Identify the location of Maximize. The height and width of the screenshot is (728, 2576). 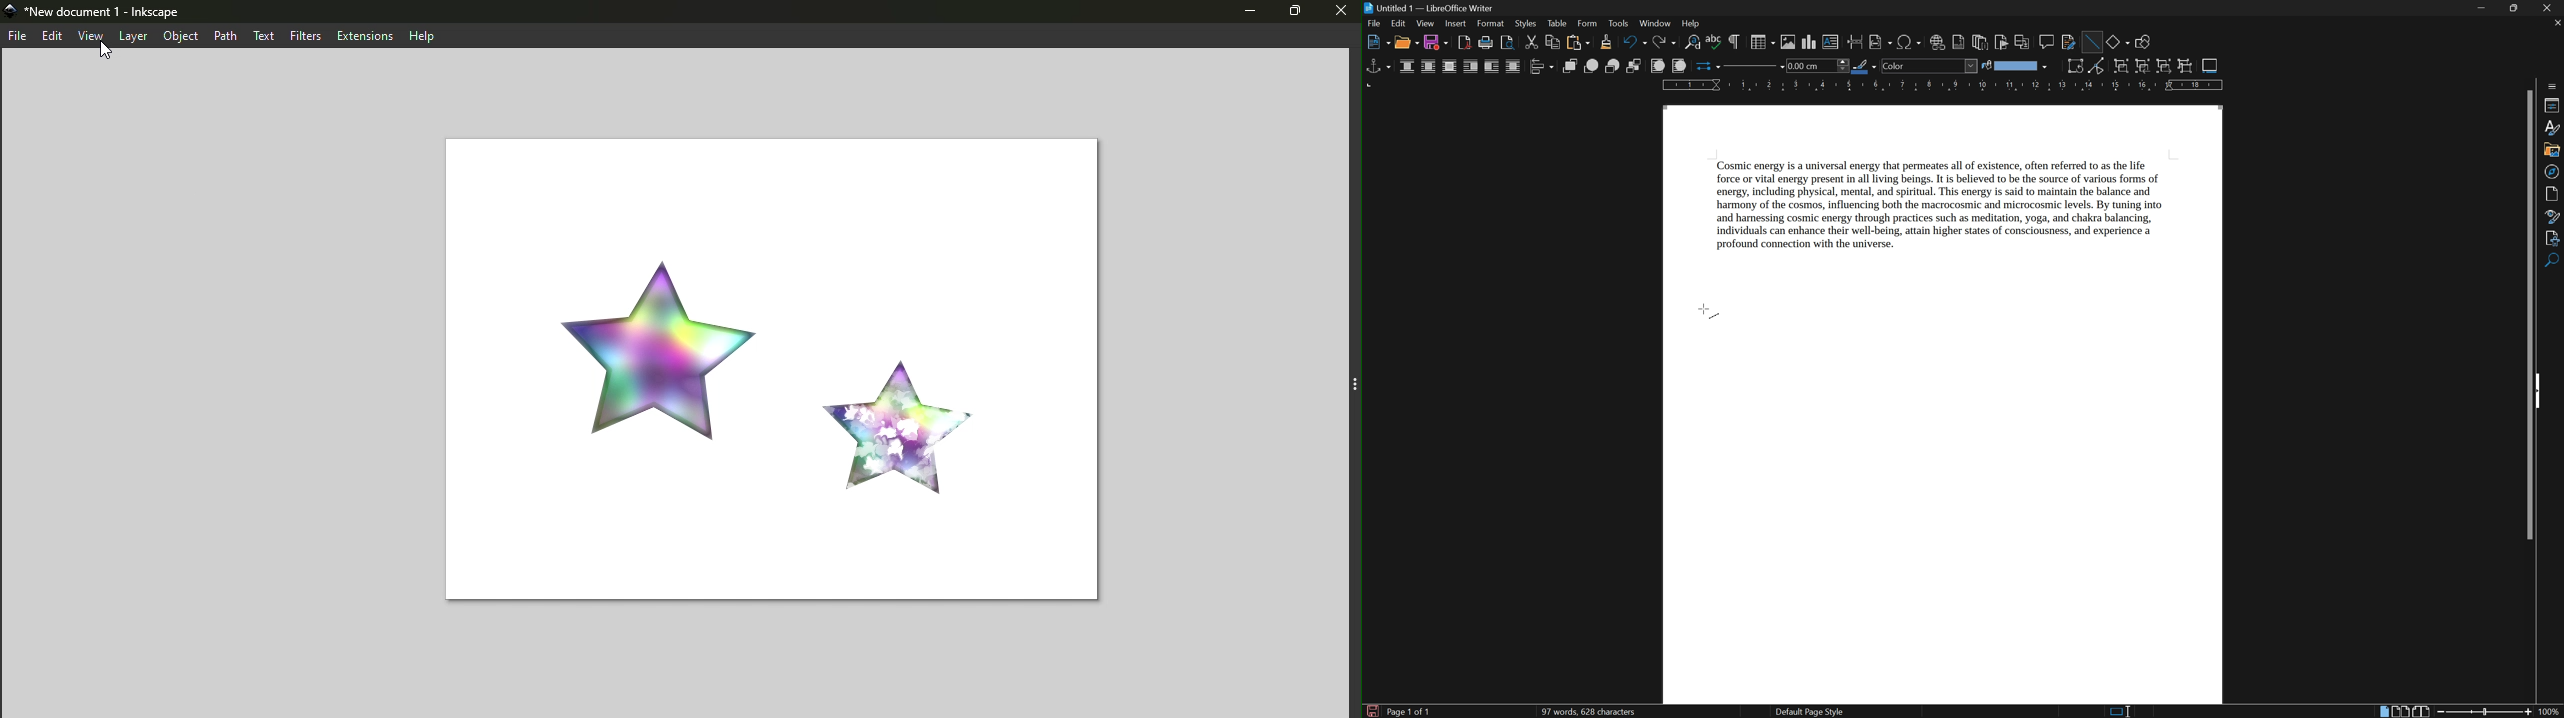
(1292, 13).